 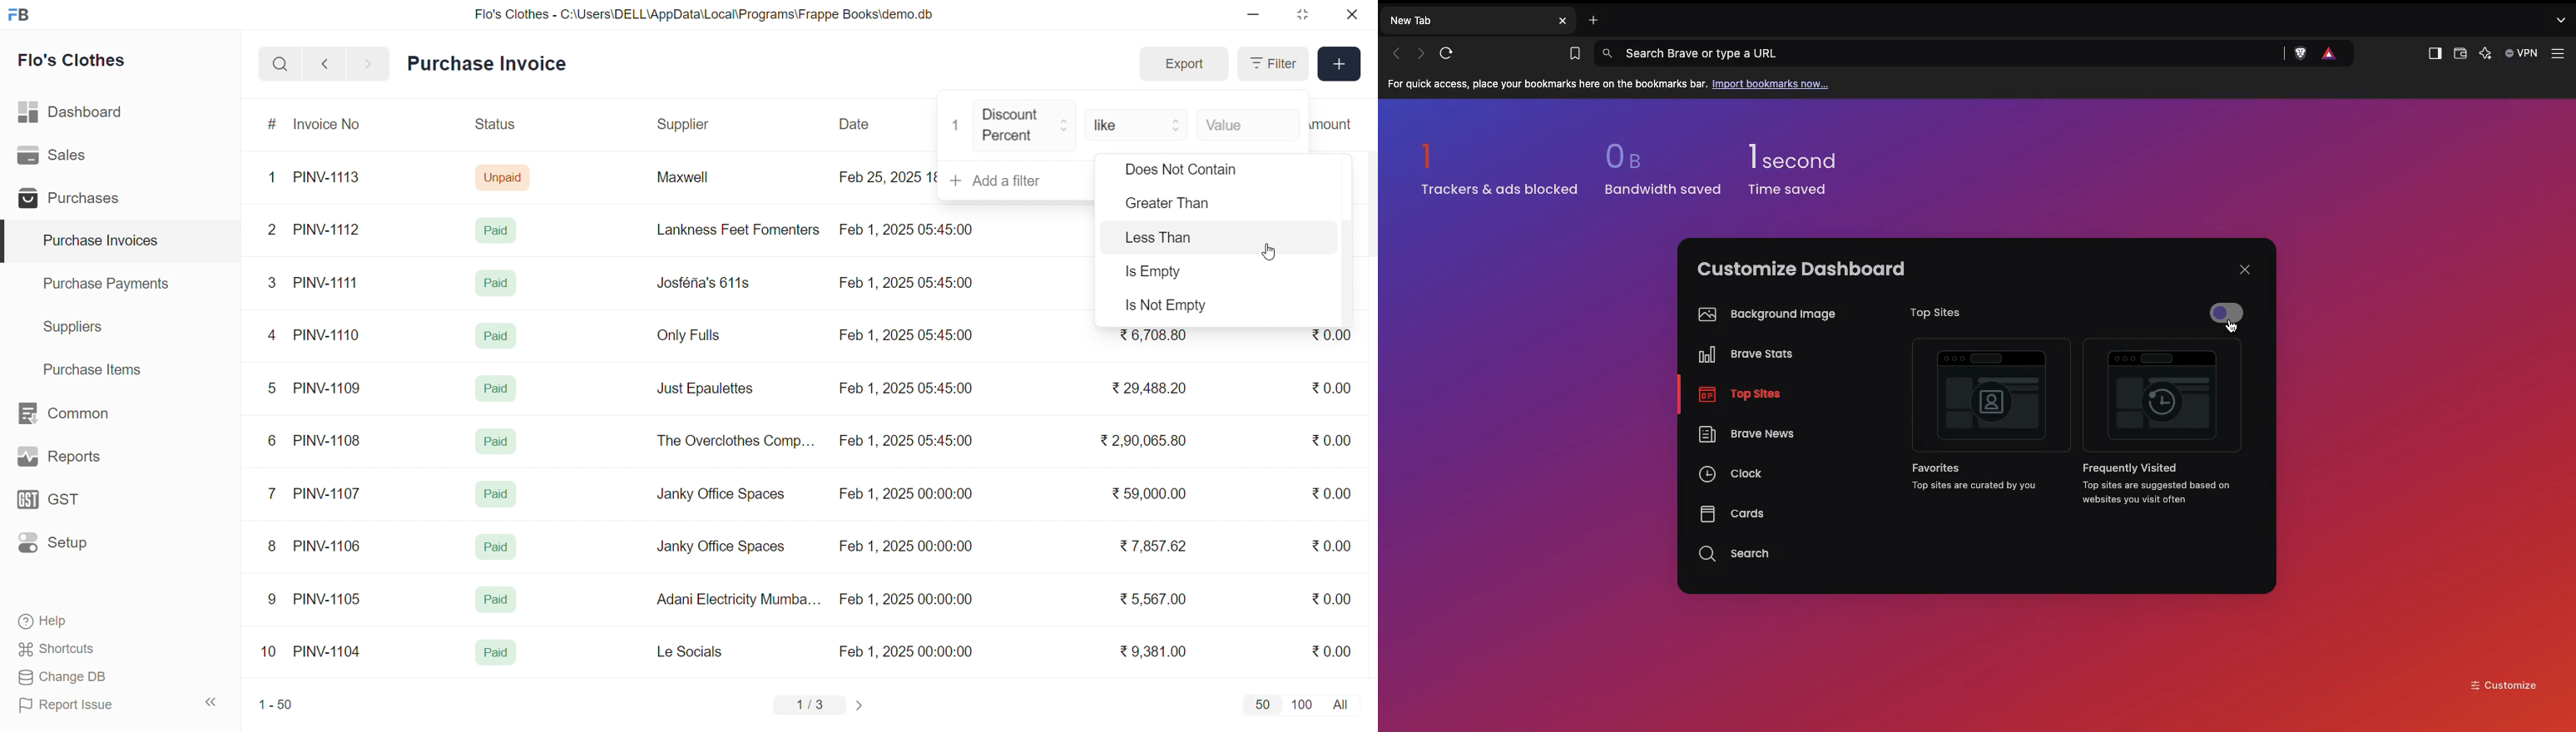 I want to click on ₹0.00, so click(x=1332, y=598).